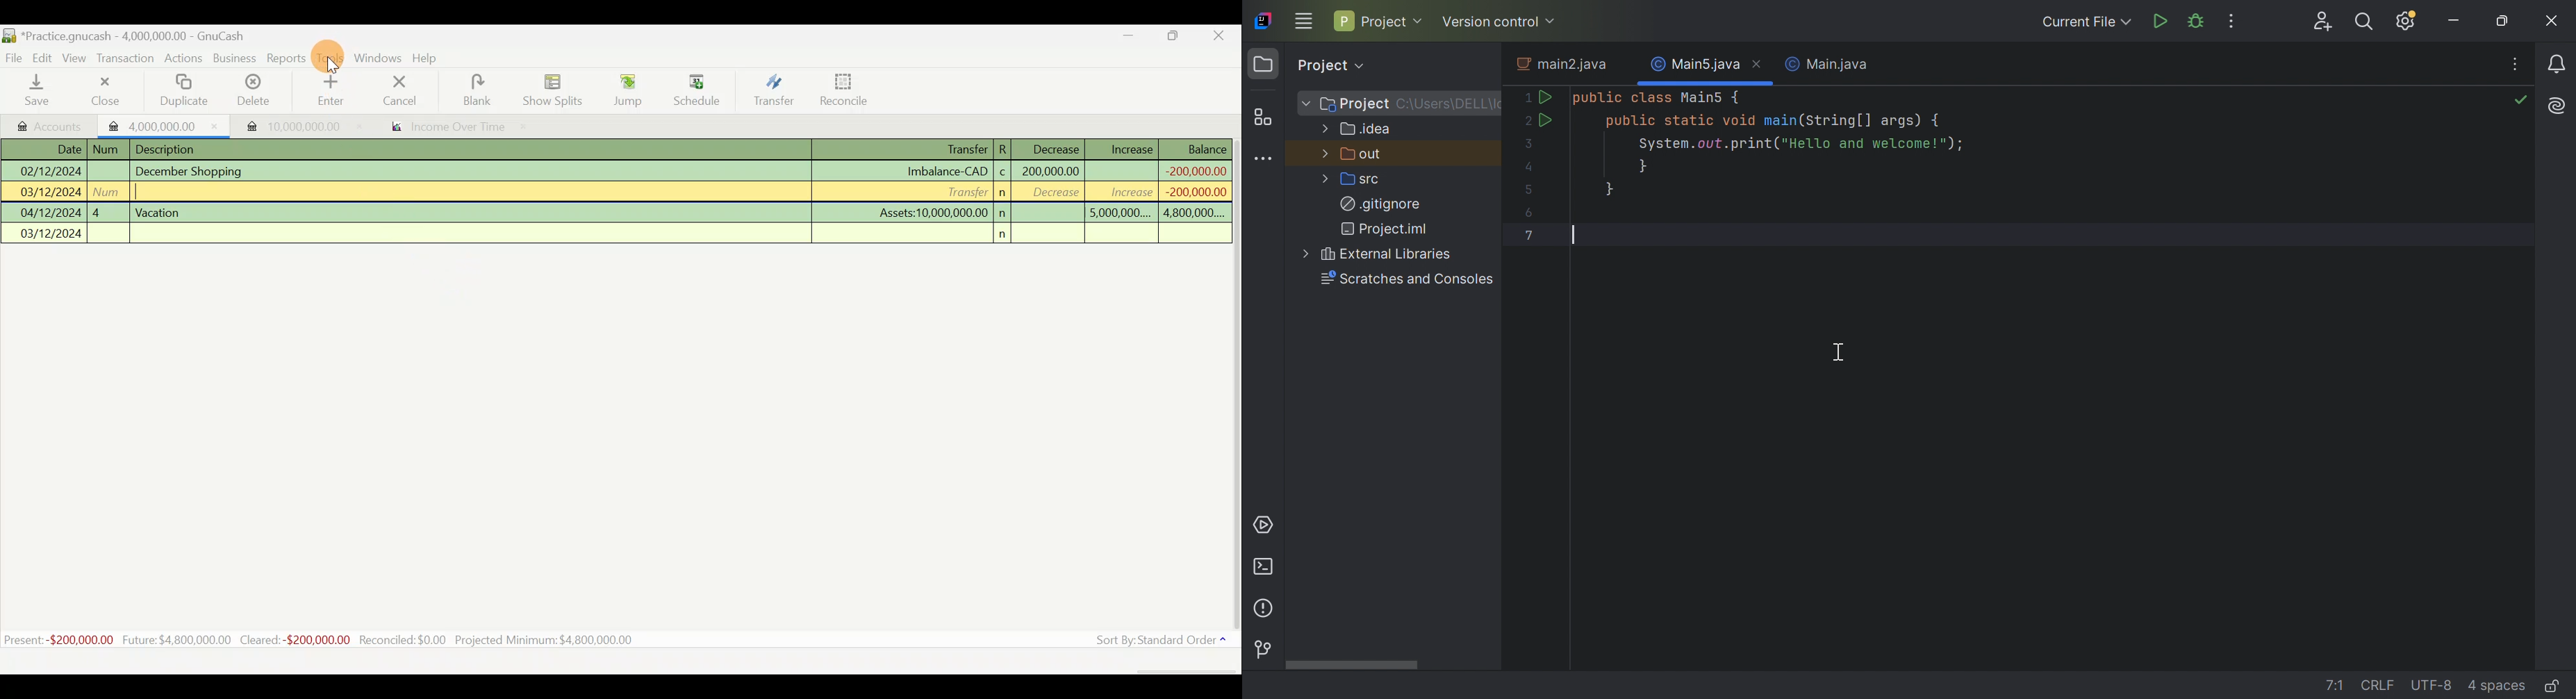 The width and height of the screenshot is (2576, 700). I want to click on Maximise, so click(1181, 38).